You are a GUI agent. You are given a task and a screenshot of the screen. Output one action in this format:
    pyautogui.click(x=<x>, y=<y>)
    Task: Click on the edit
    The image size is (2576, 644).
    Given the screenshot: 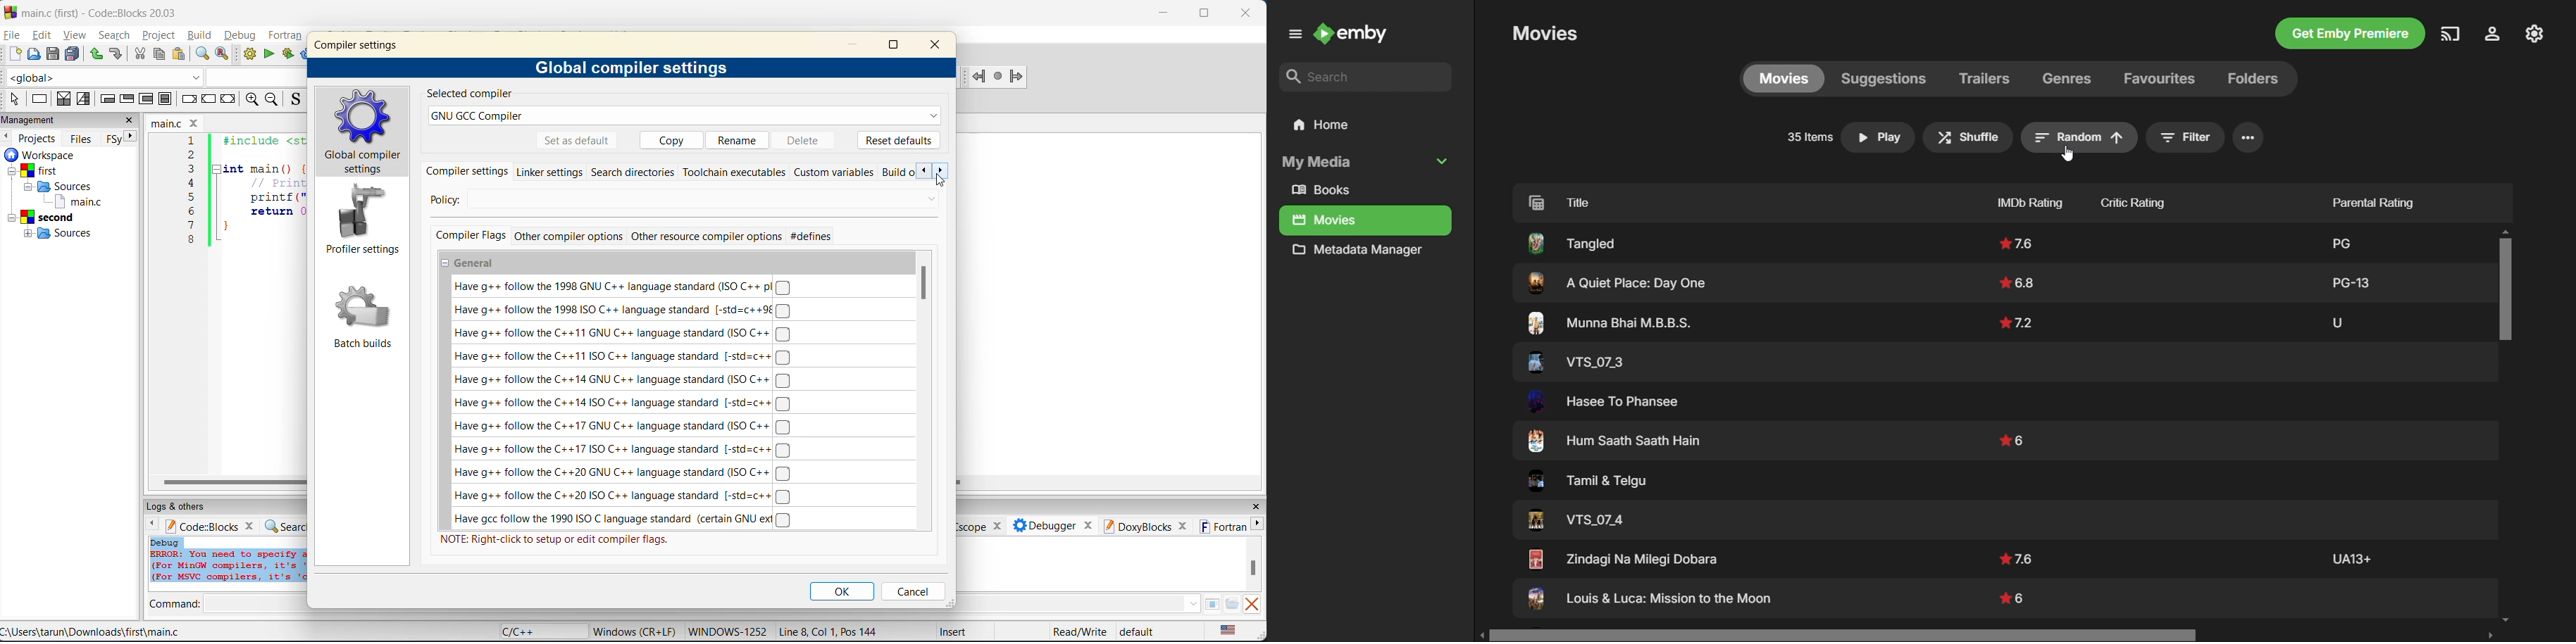 What is the action you would take?
    pyautogui.click(x=39, y=35)
    